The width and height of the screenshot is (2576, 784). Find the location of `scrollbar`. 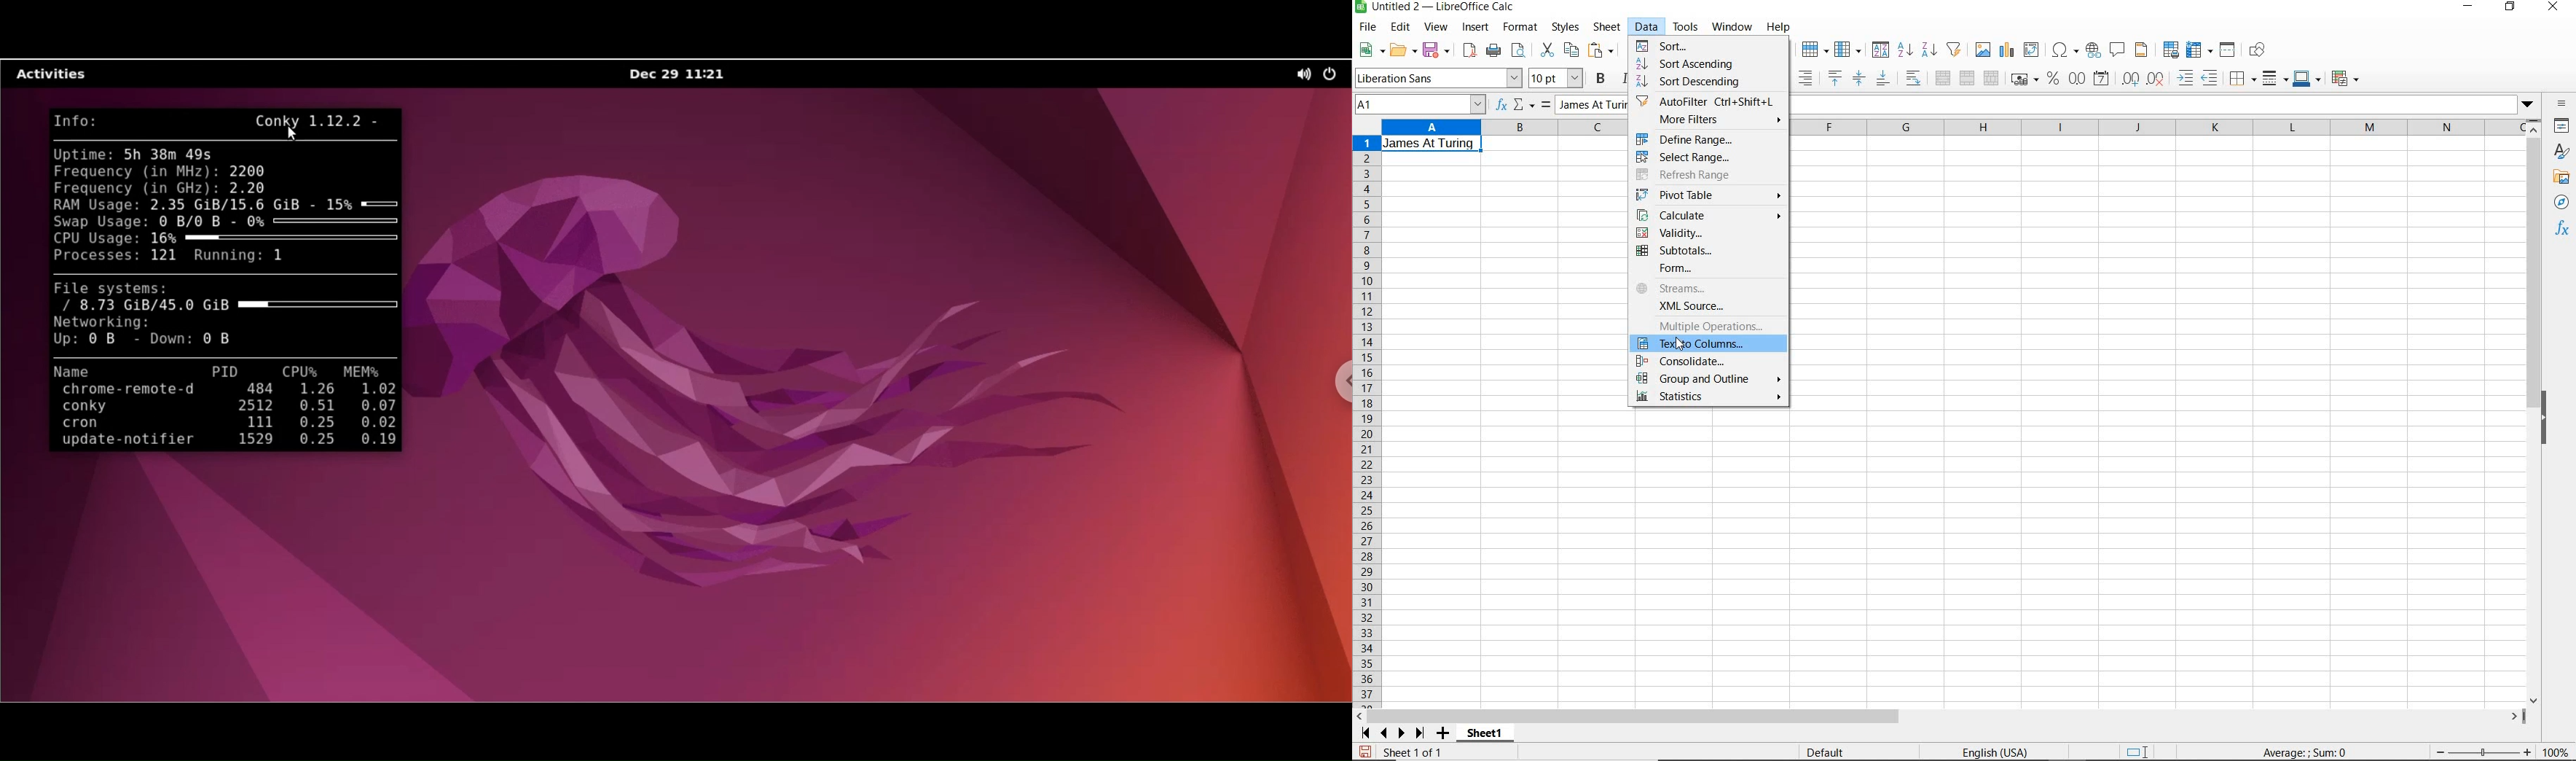

scrollbar is located at coordinates (1941, 717).